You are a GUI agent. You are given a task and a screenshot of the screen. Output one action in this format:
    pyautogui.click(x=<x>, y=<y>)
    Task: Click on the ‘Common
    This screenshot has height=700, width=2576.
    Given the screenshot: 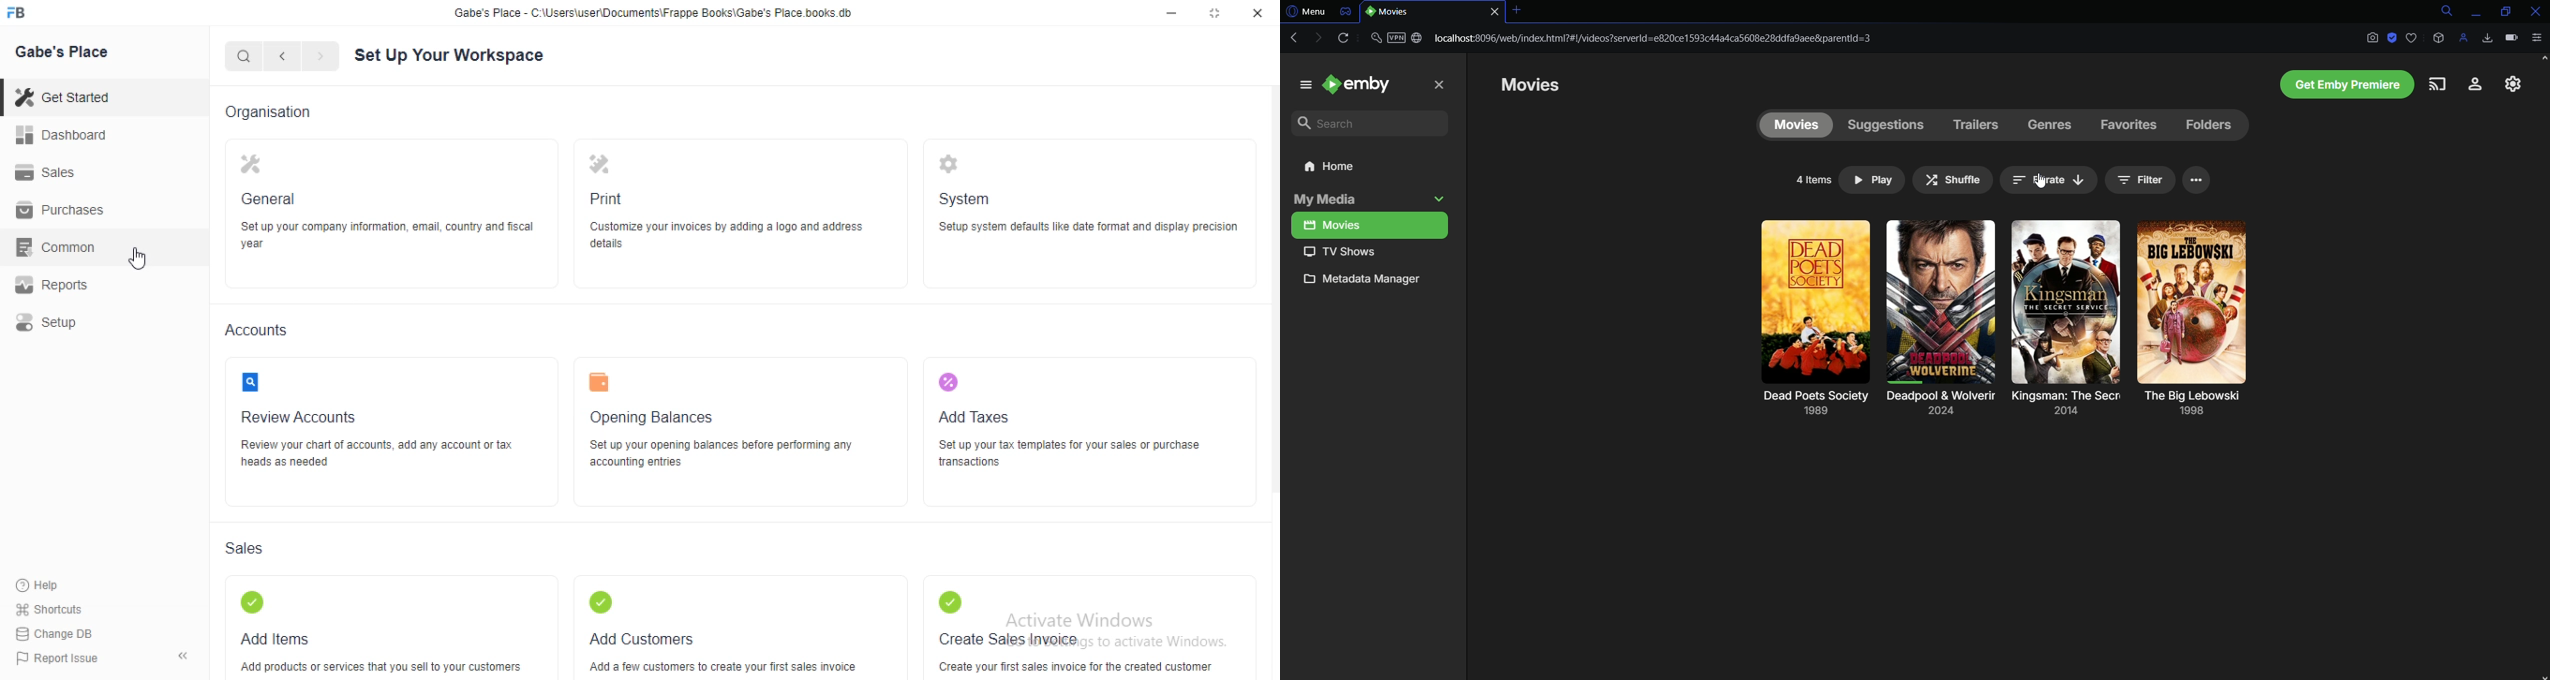 What is the action you would take?
    pyautogui.click(x=59, y=245)
    